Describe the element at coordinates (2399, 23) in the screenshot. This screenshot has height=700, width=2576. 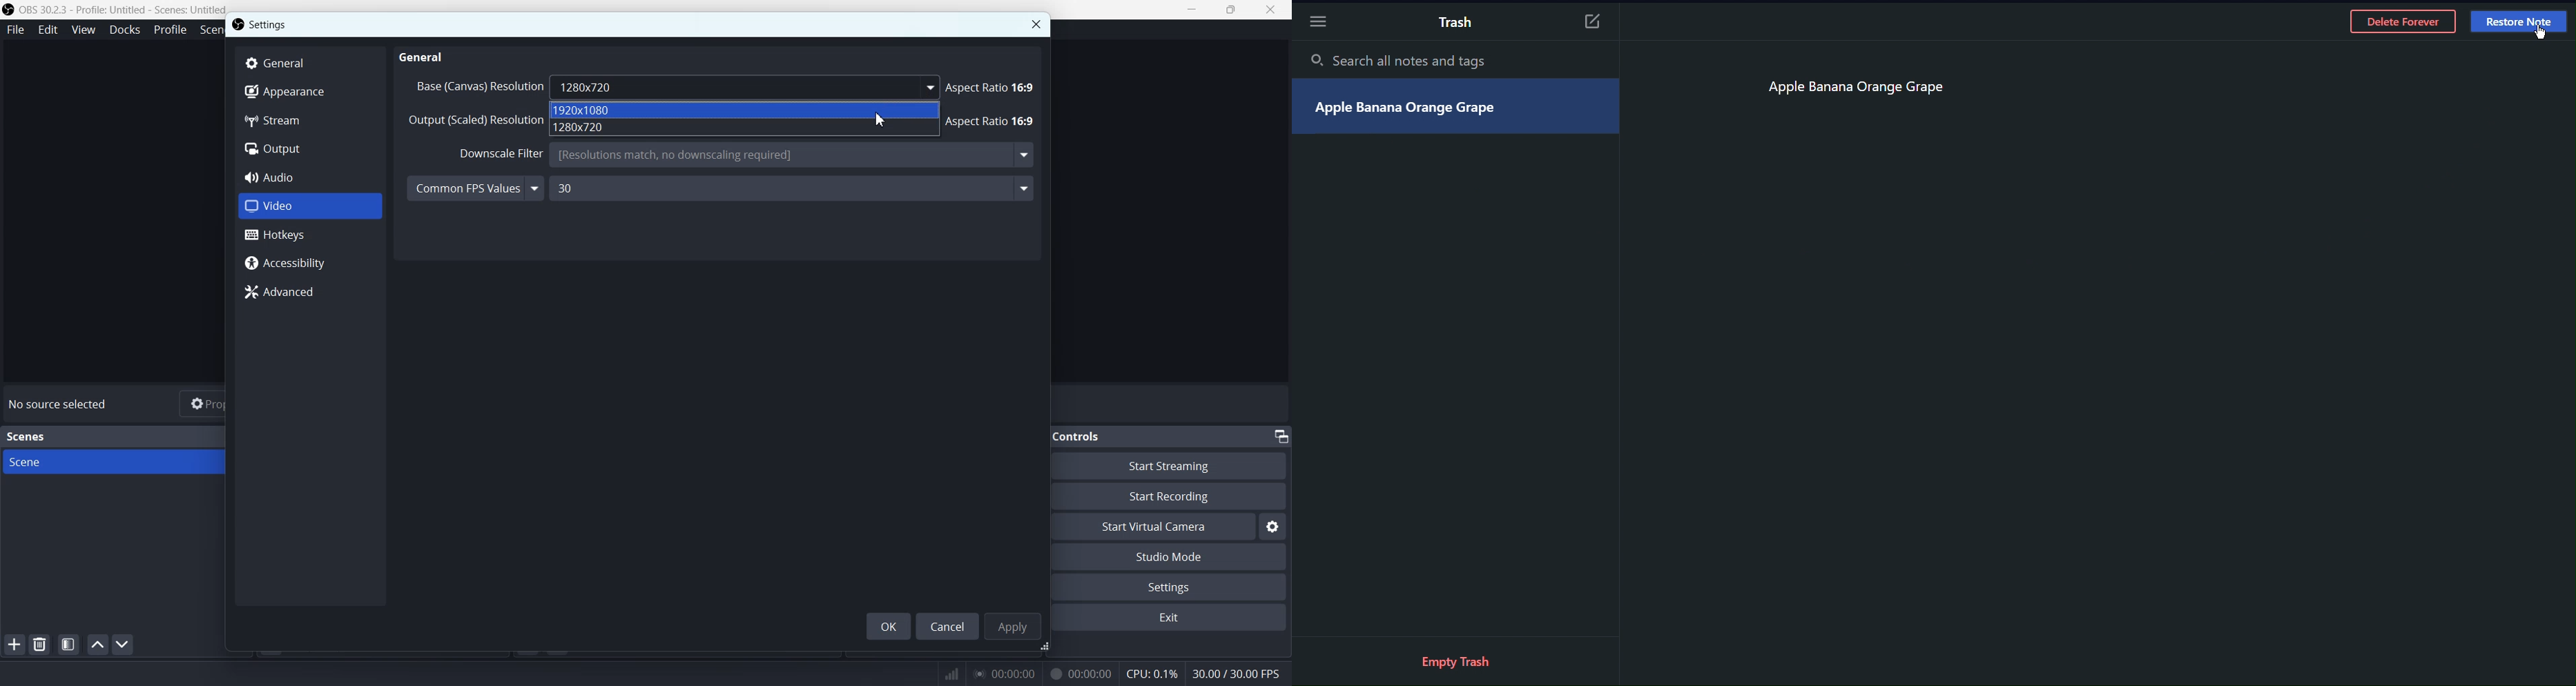
I see `Delete Forever` at that location.